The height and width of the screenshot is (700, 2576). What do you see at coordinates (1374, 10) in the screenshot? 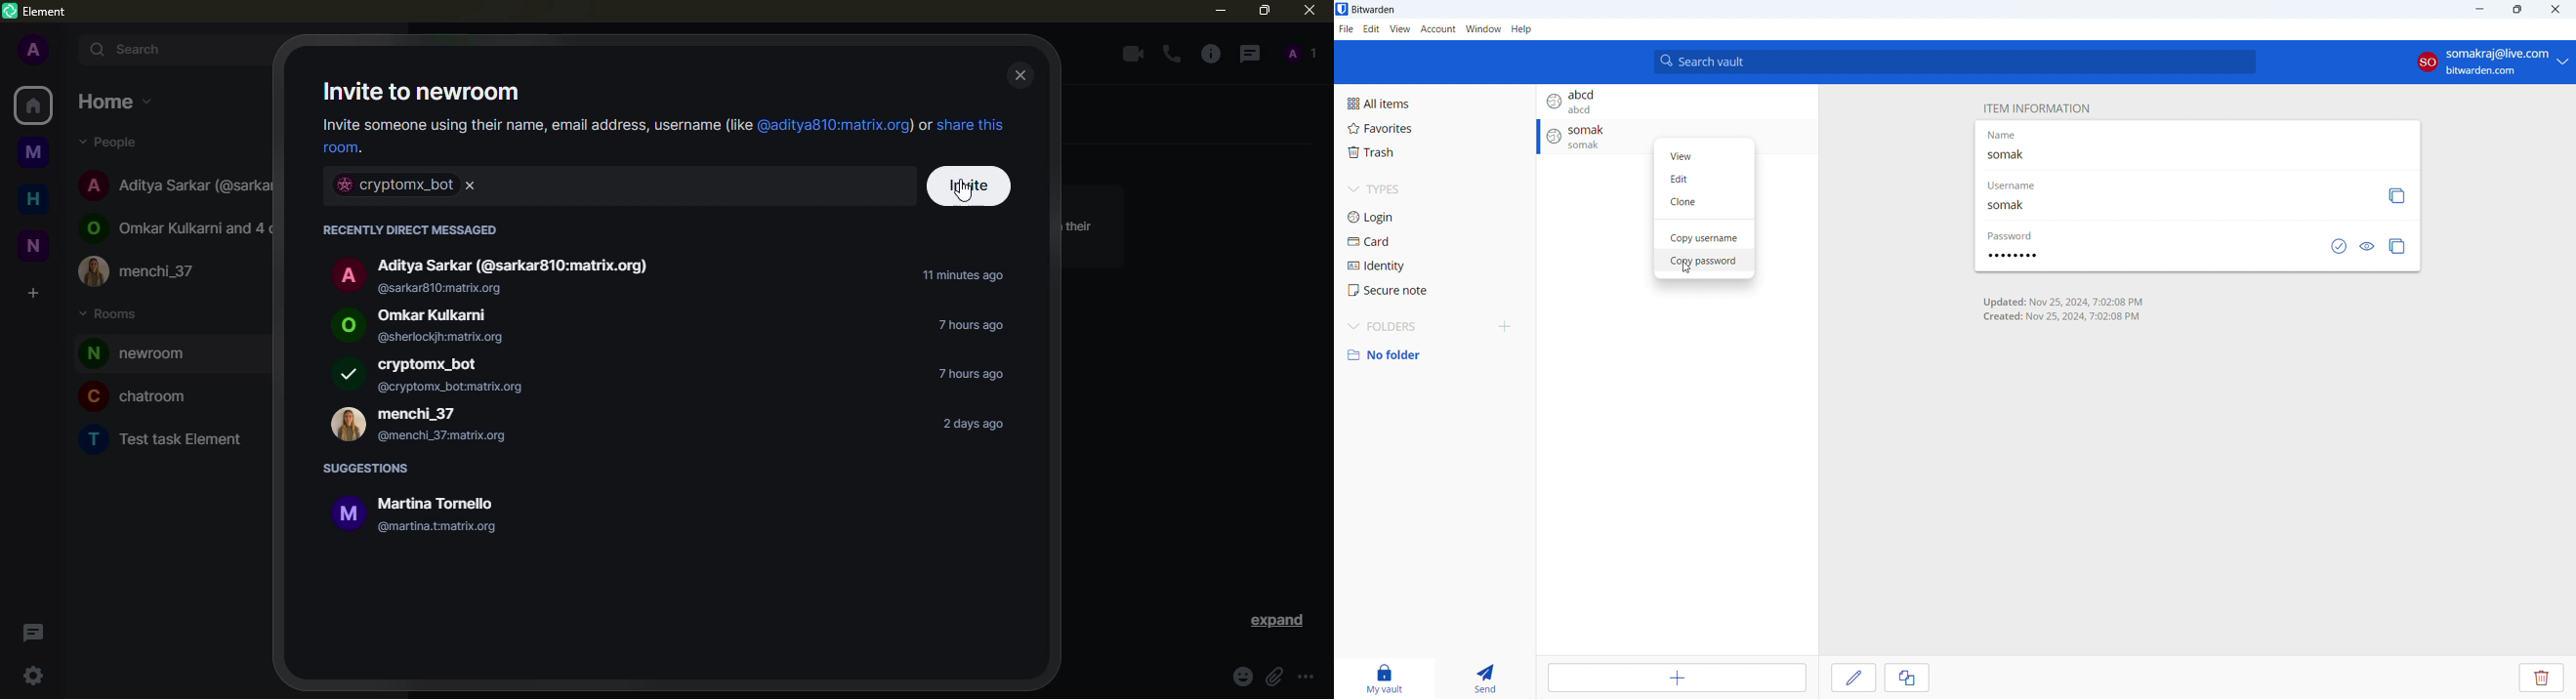
I see `title` at bounding box center [1374, 10].